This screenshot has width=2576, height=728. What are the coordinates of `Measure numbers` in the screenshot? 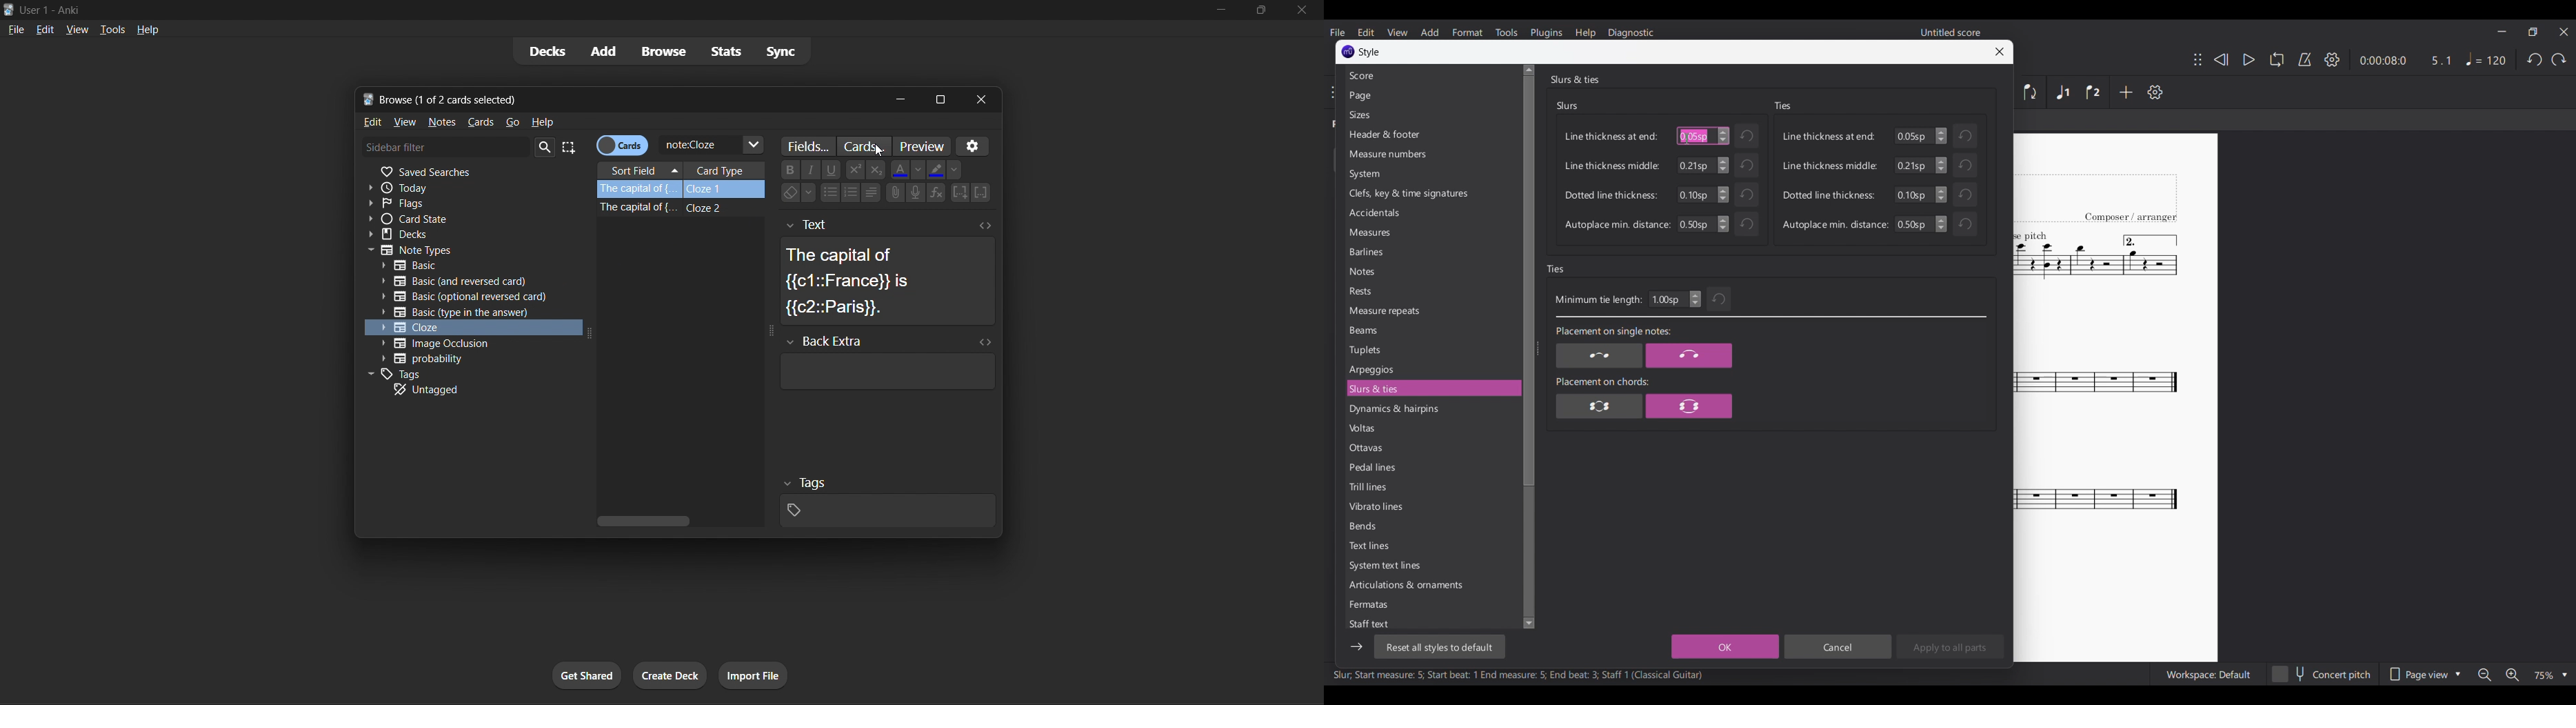 It's located at (1432, 154).